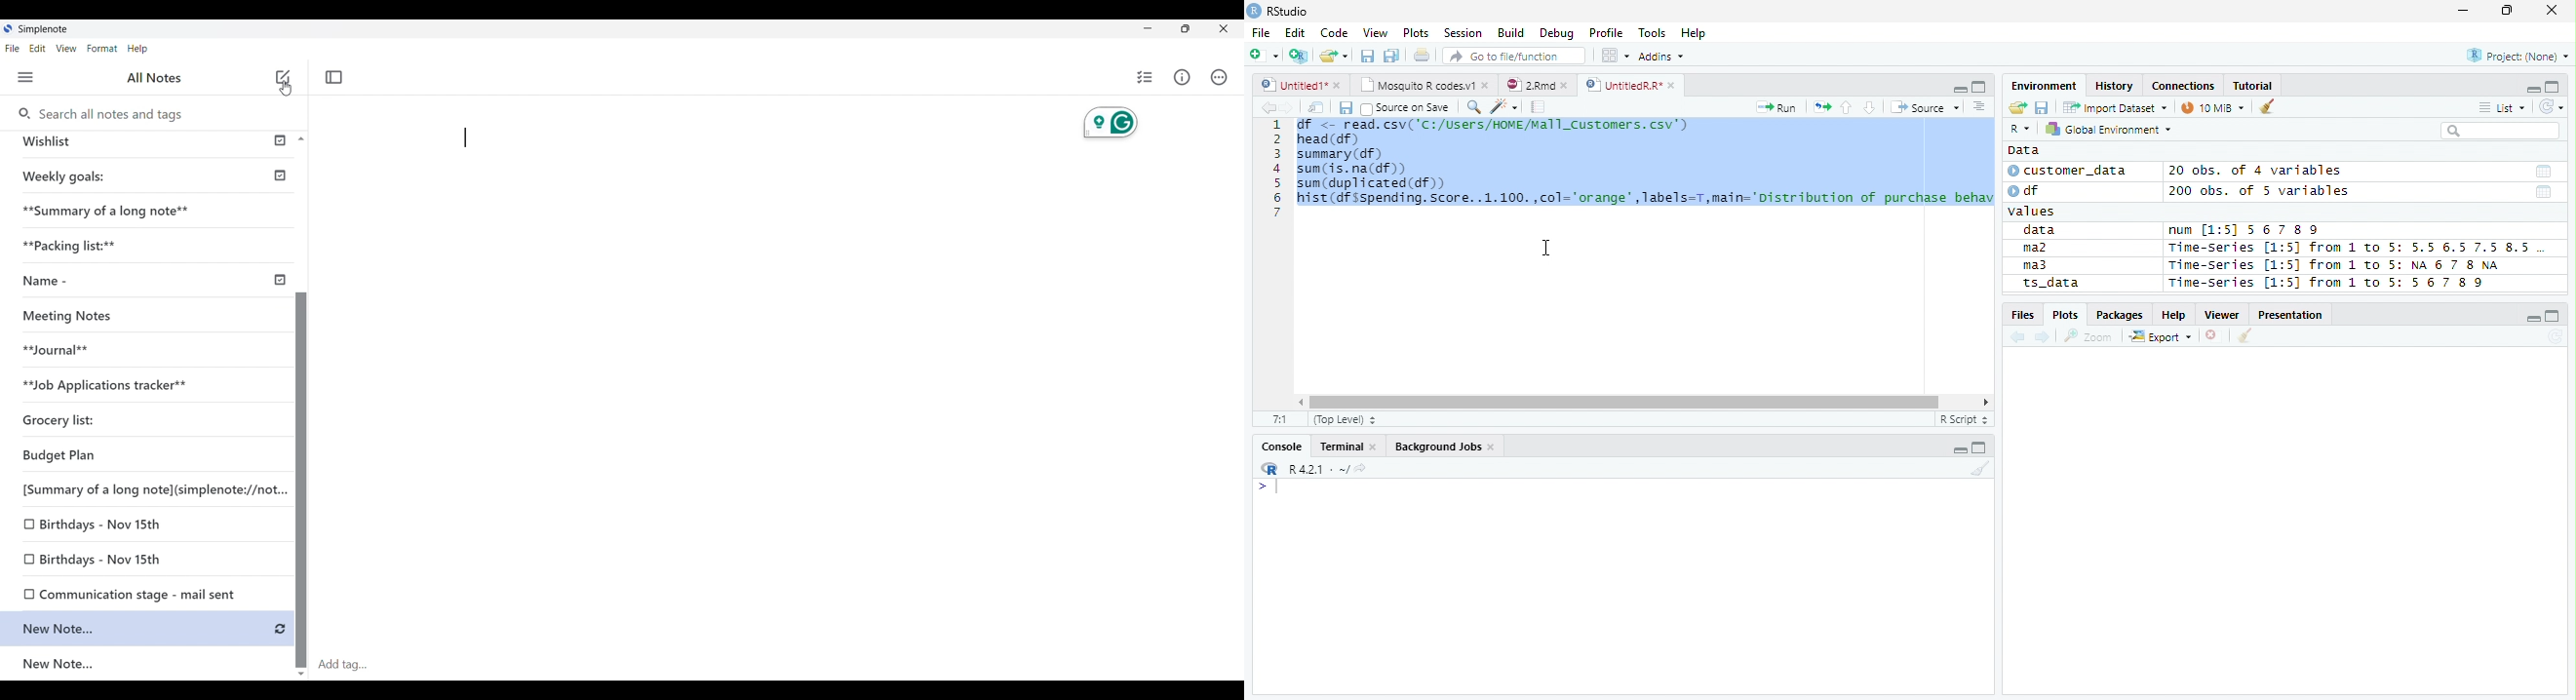 The image size is (2576, 700). I want to click on Data, so click(2023, 150).